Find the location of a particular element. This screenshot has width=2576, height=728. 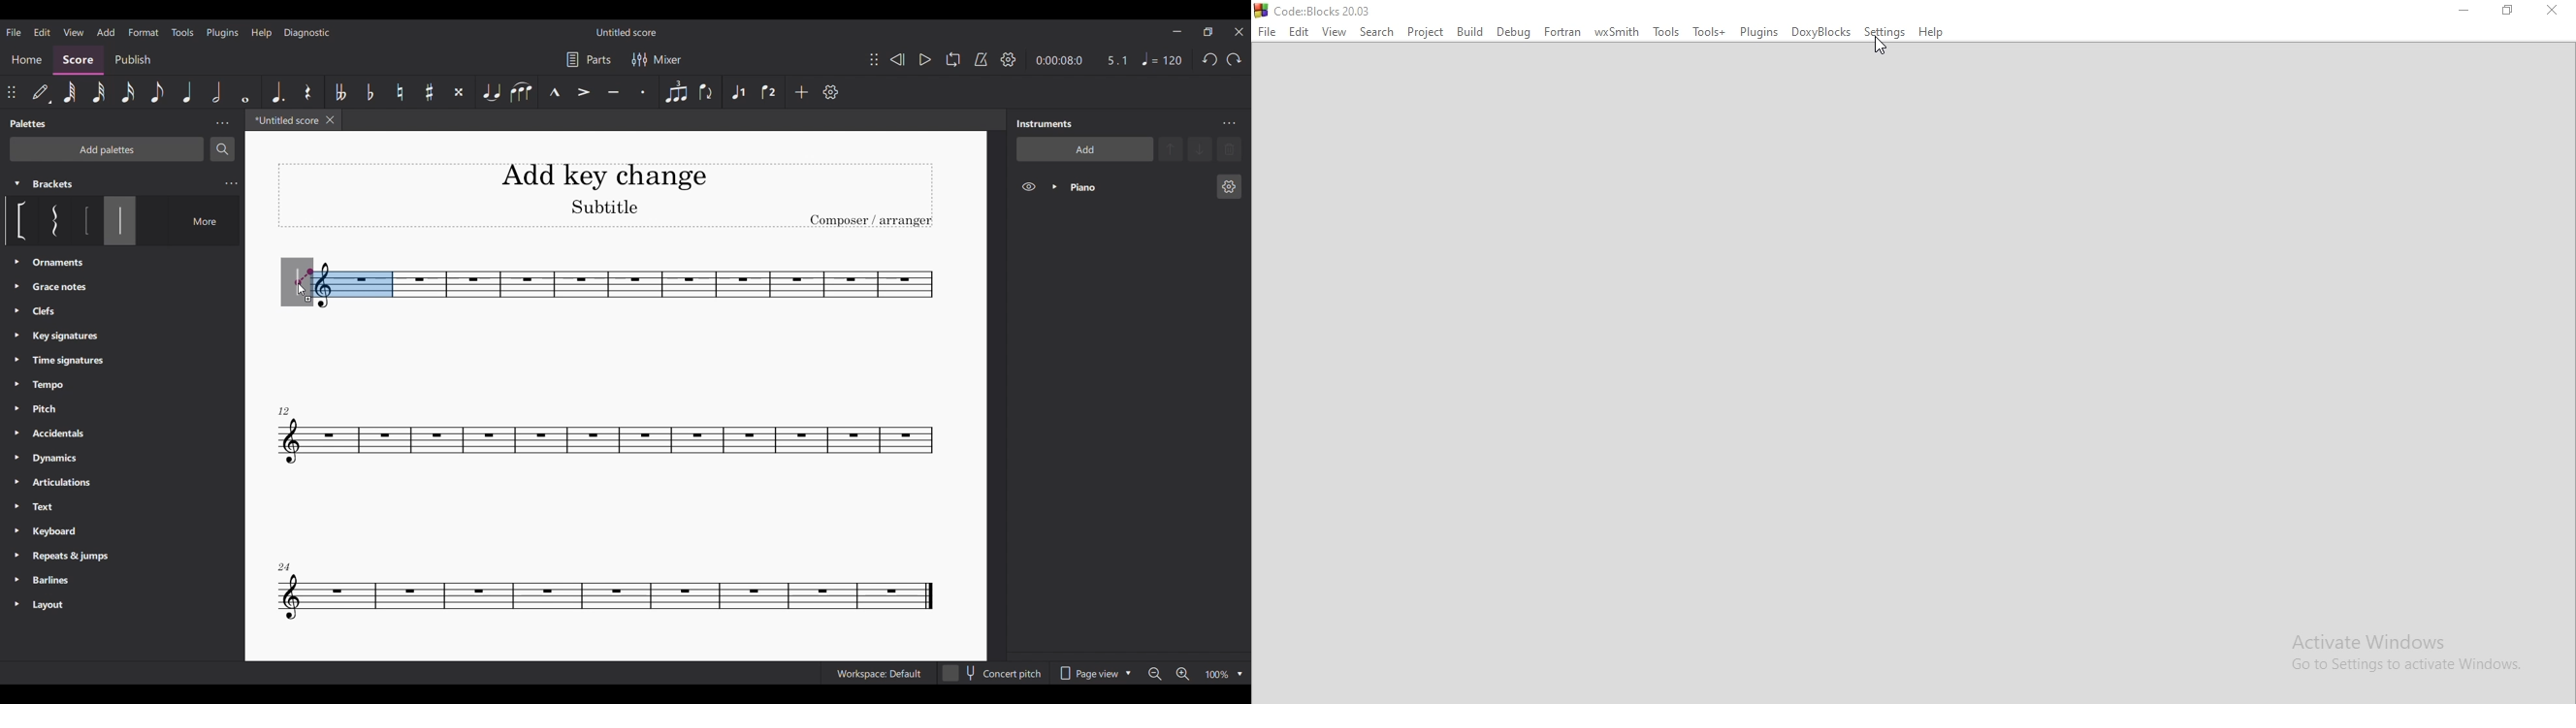

Piano settings is located at coordinates (1230, 186).